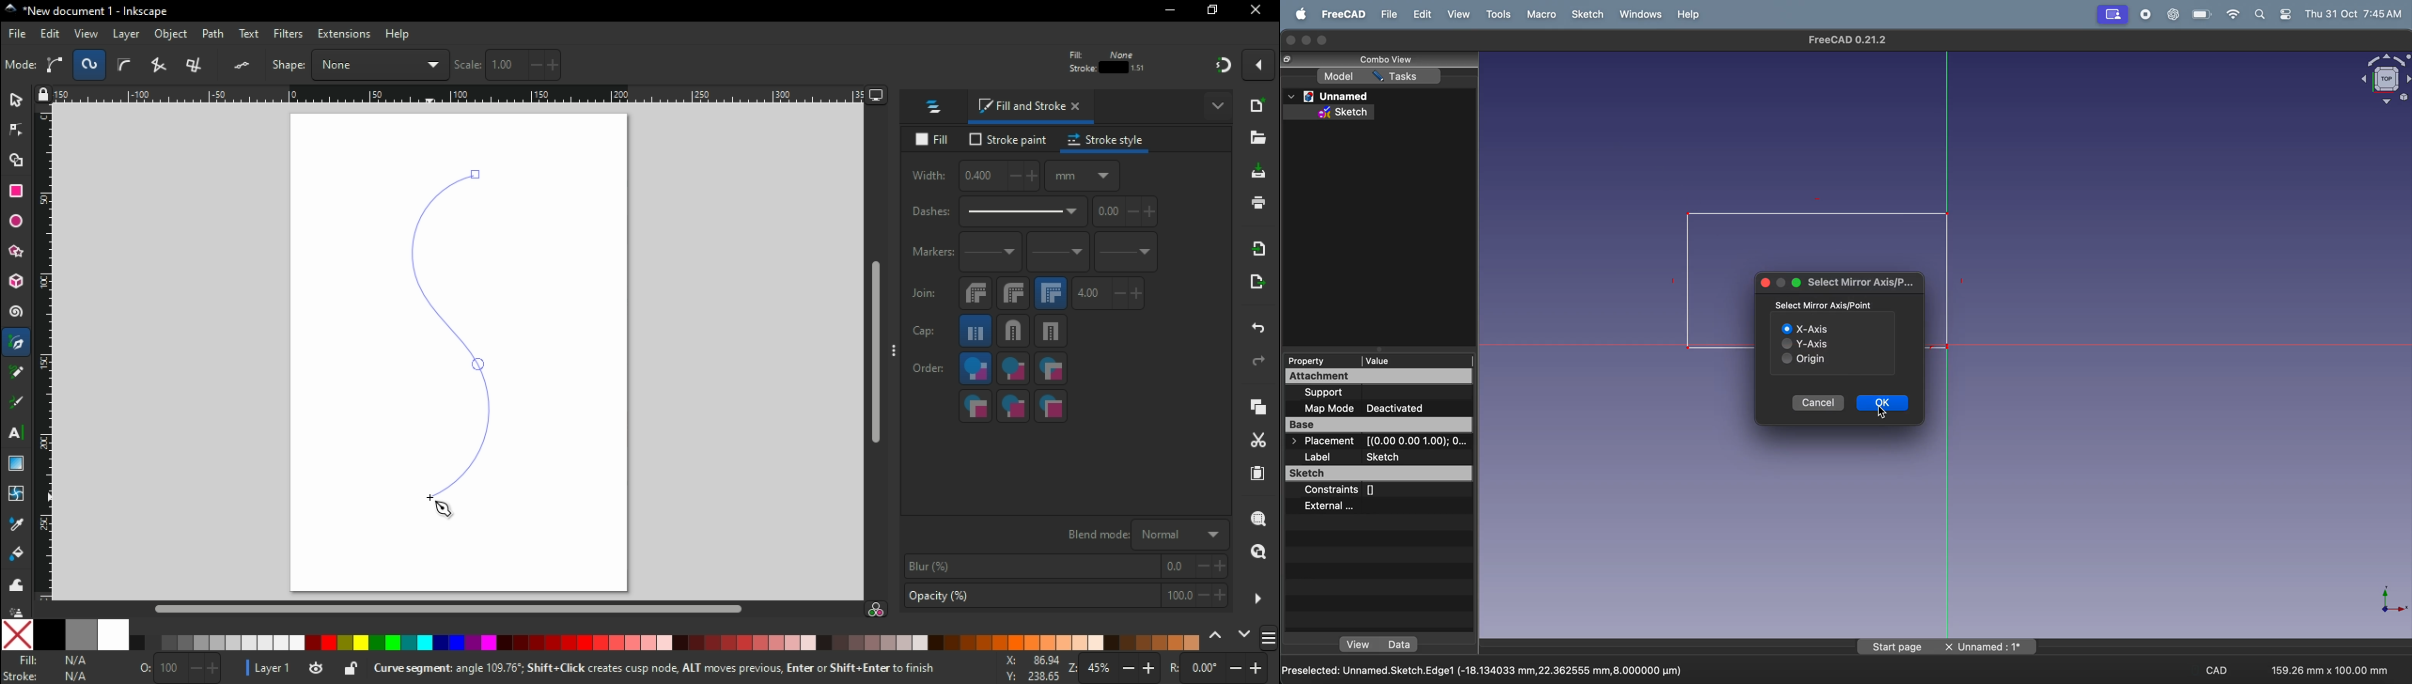  Describe the element at coordinates (1218, 108) in the screenshot. I see `show` at that location.